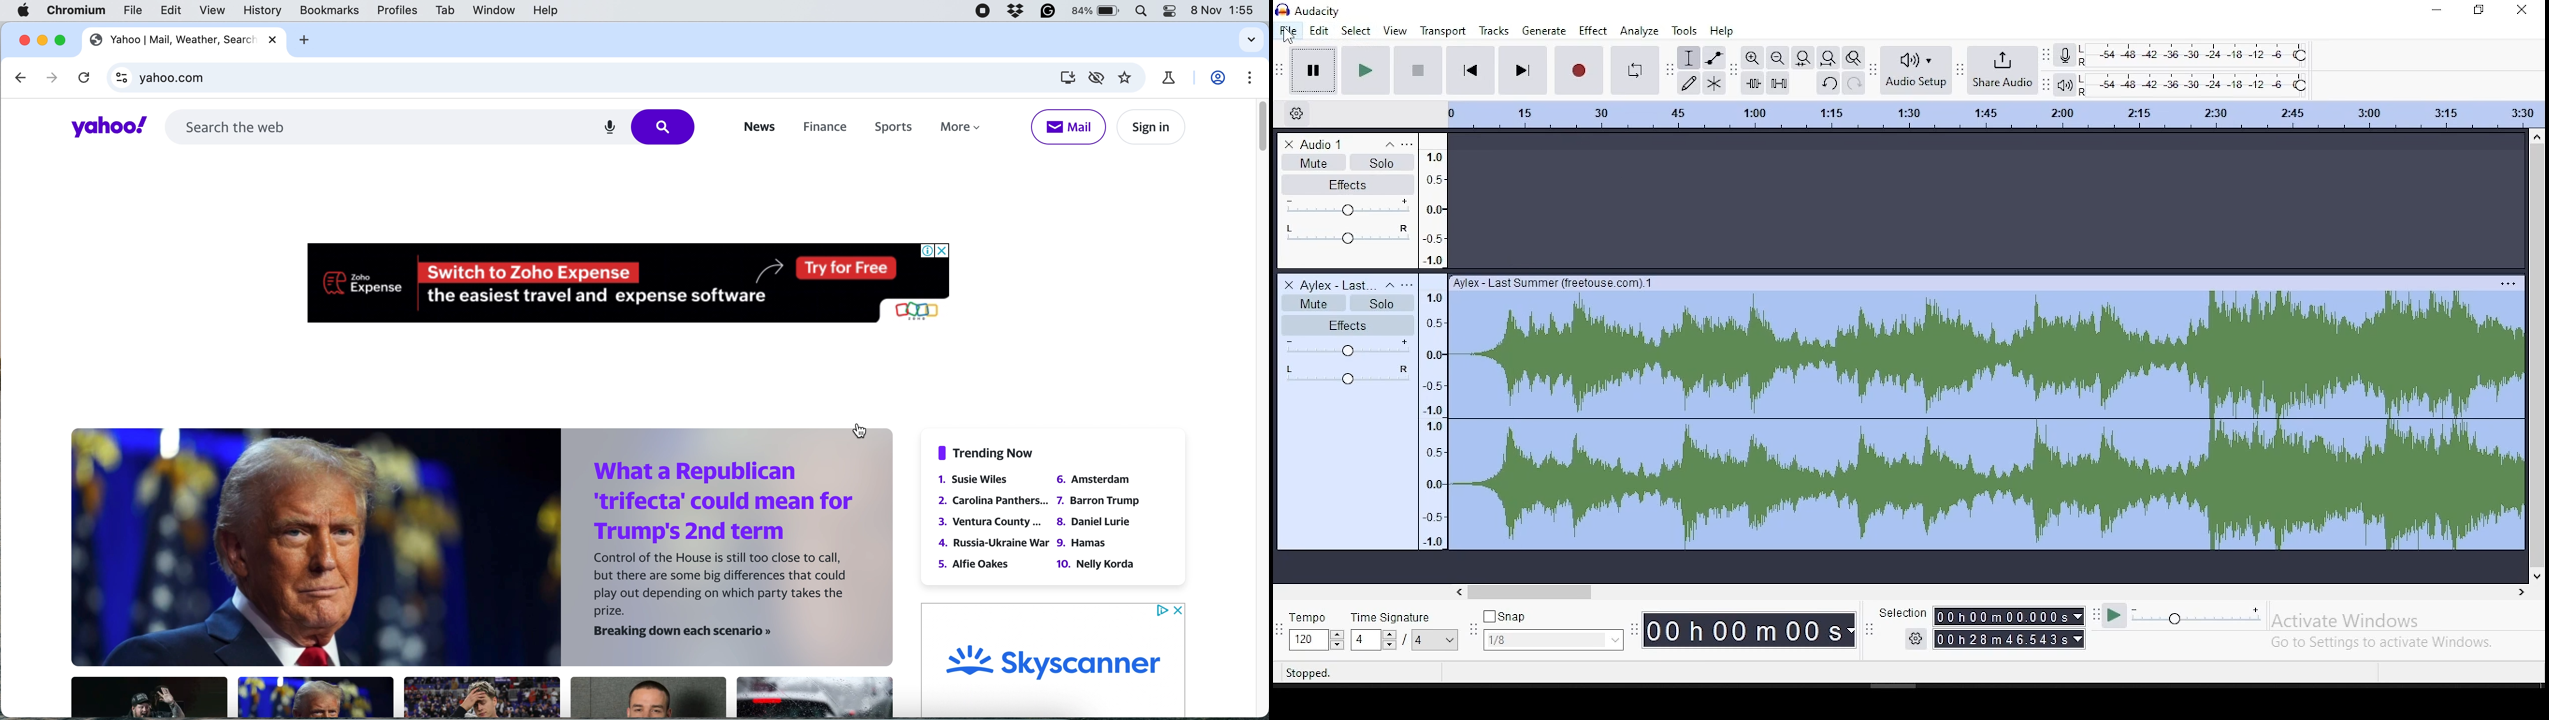 Image resolution: width=2576 pixels, height=728 pixels. What do you see at coordinates (1130, 79) in the screenshot?
I see `bookmark` at bounding box center [1130, 79].